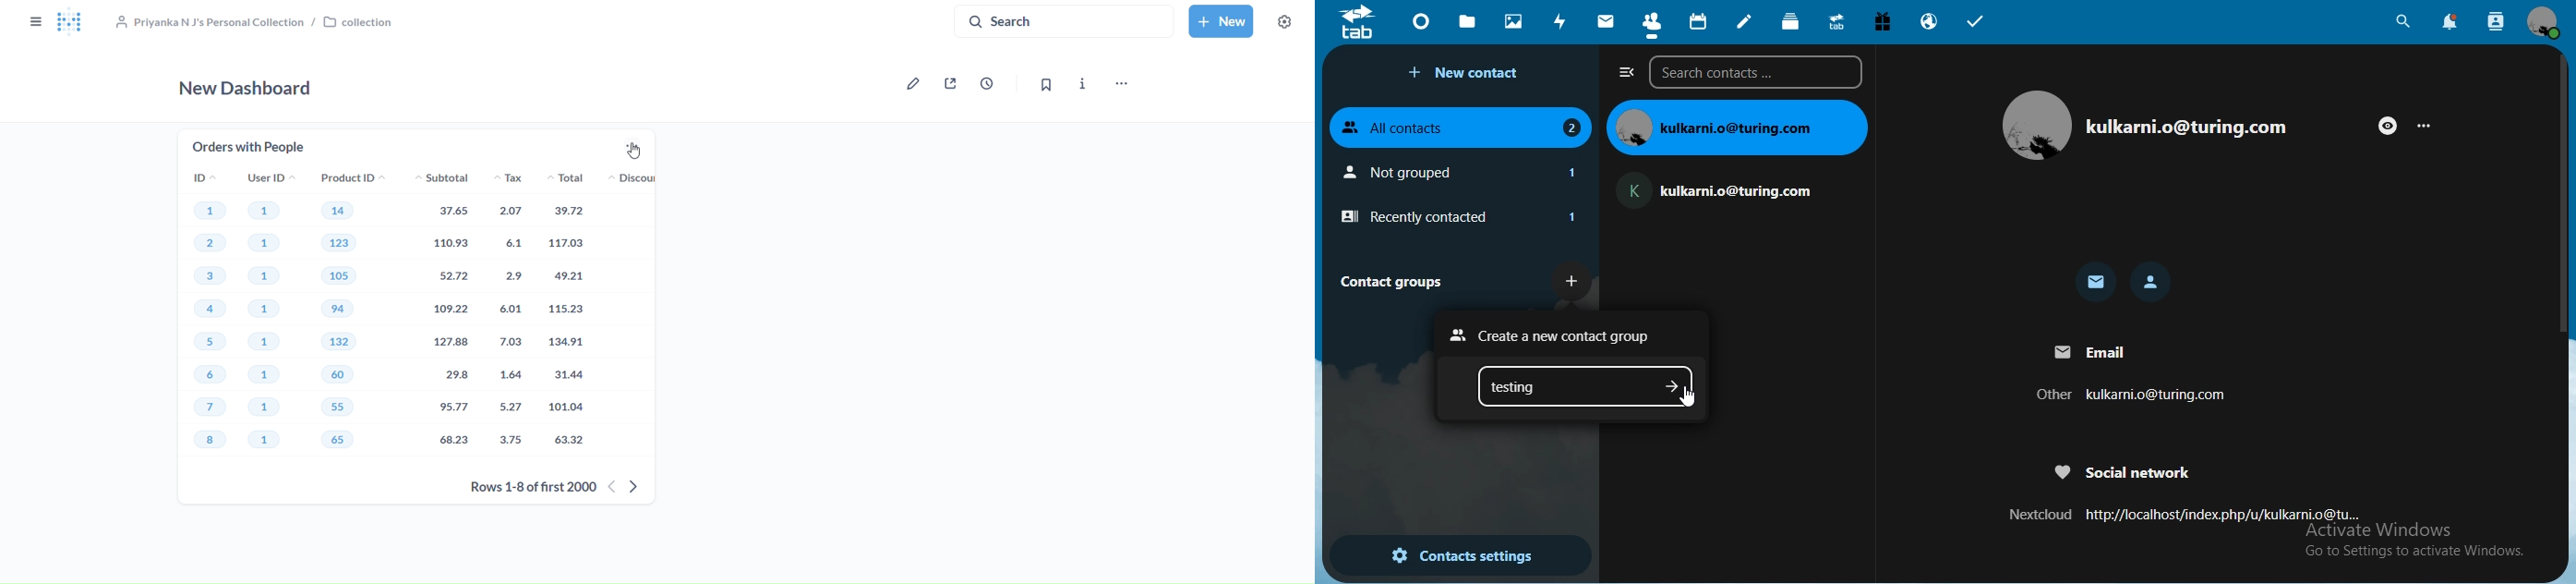 Image resolution: width=2576 pixels, height=588 pixels. What do you see at coordinates (1672, 386) in the screenshot?
I see `enter` at bounding box center [1672, 386].